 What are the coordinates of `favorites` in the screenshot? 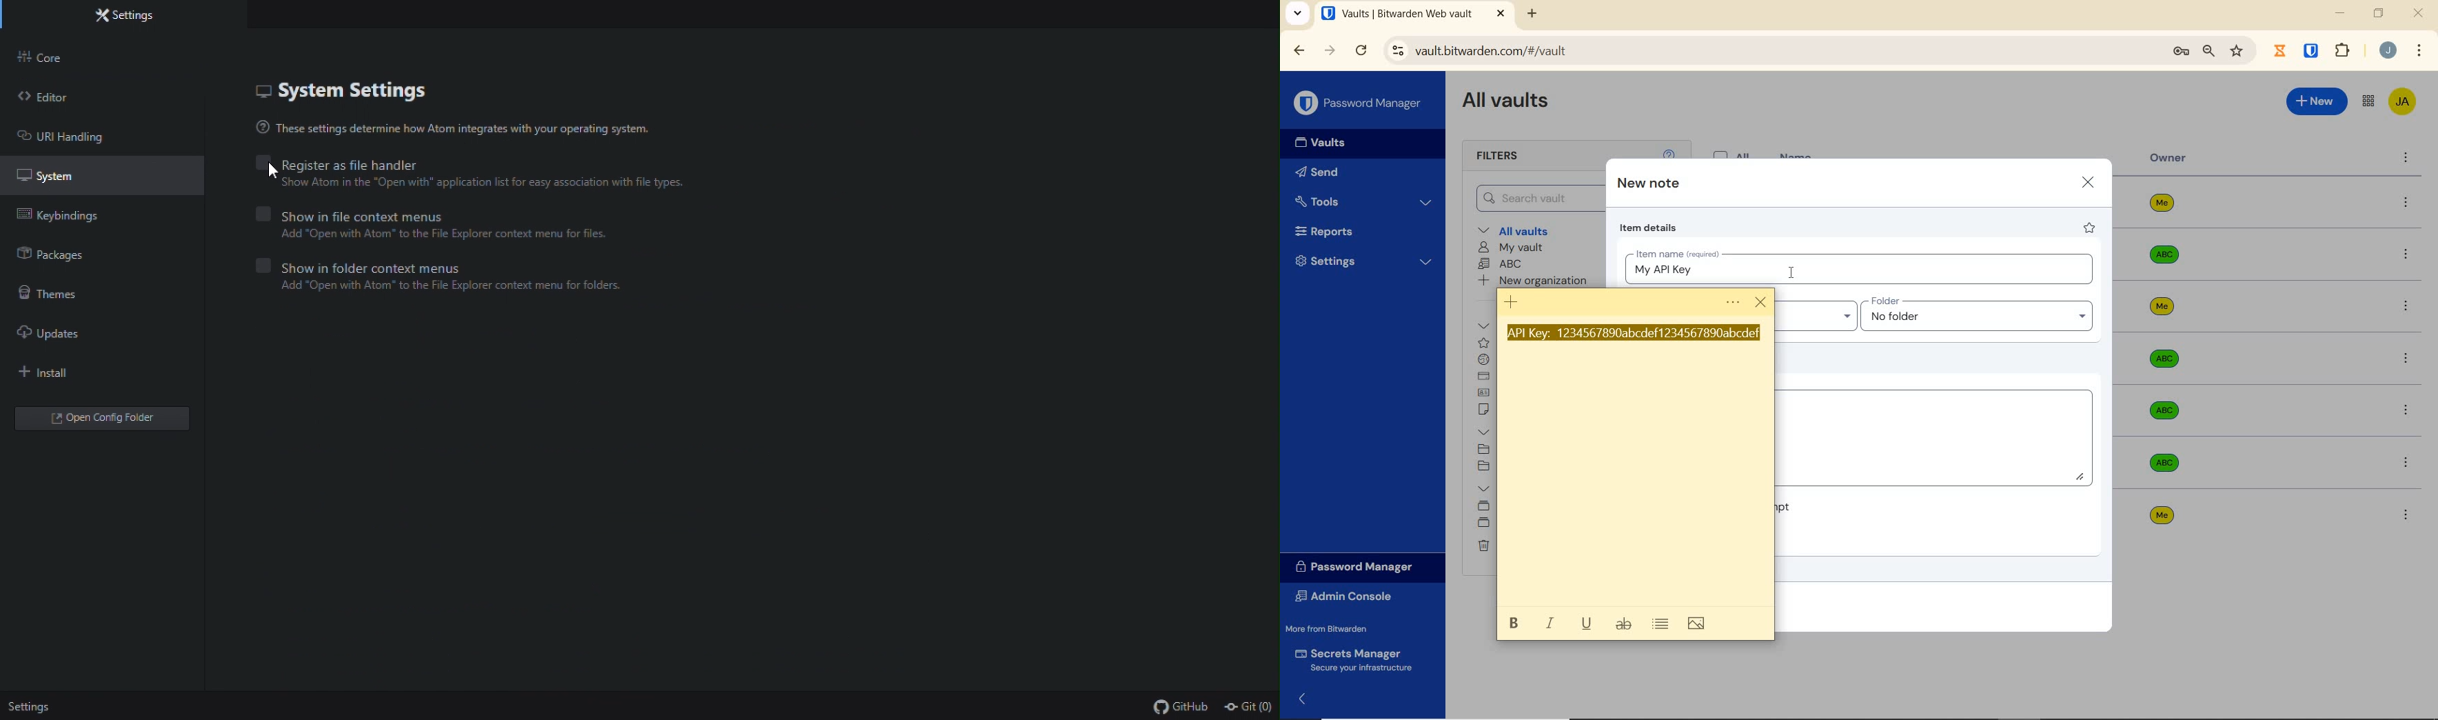 It's located at (1482, 343).